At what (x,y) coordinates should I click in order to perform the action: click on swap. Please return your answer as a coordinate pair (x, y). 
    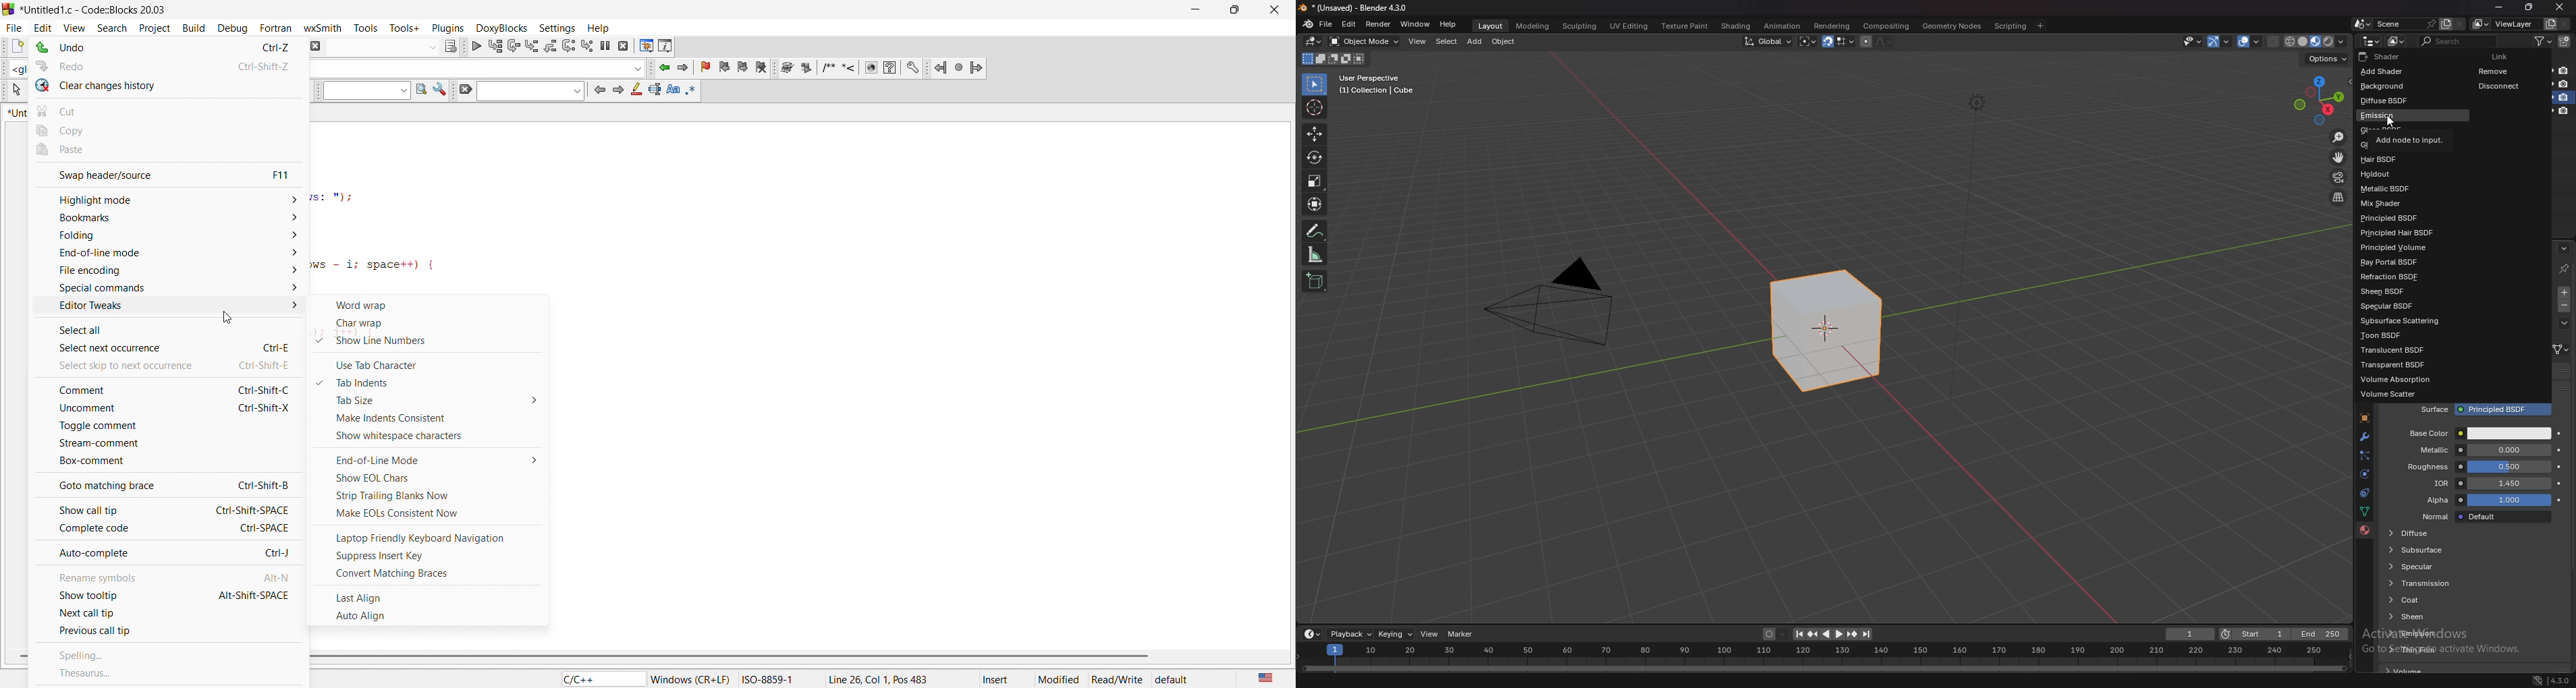
    Looking at the image, I should click on (143, 175).